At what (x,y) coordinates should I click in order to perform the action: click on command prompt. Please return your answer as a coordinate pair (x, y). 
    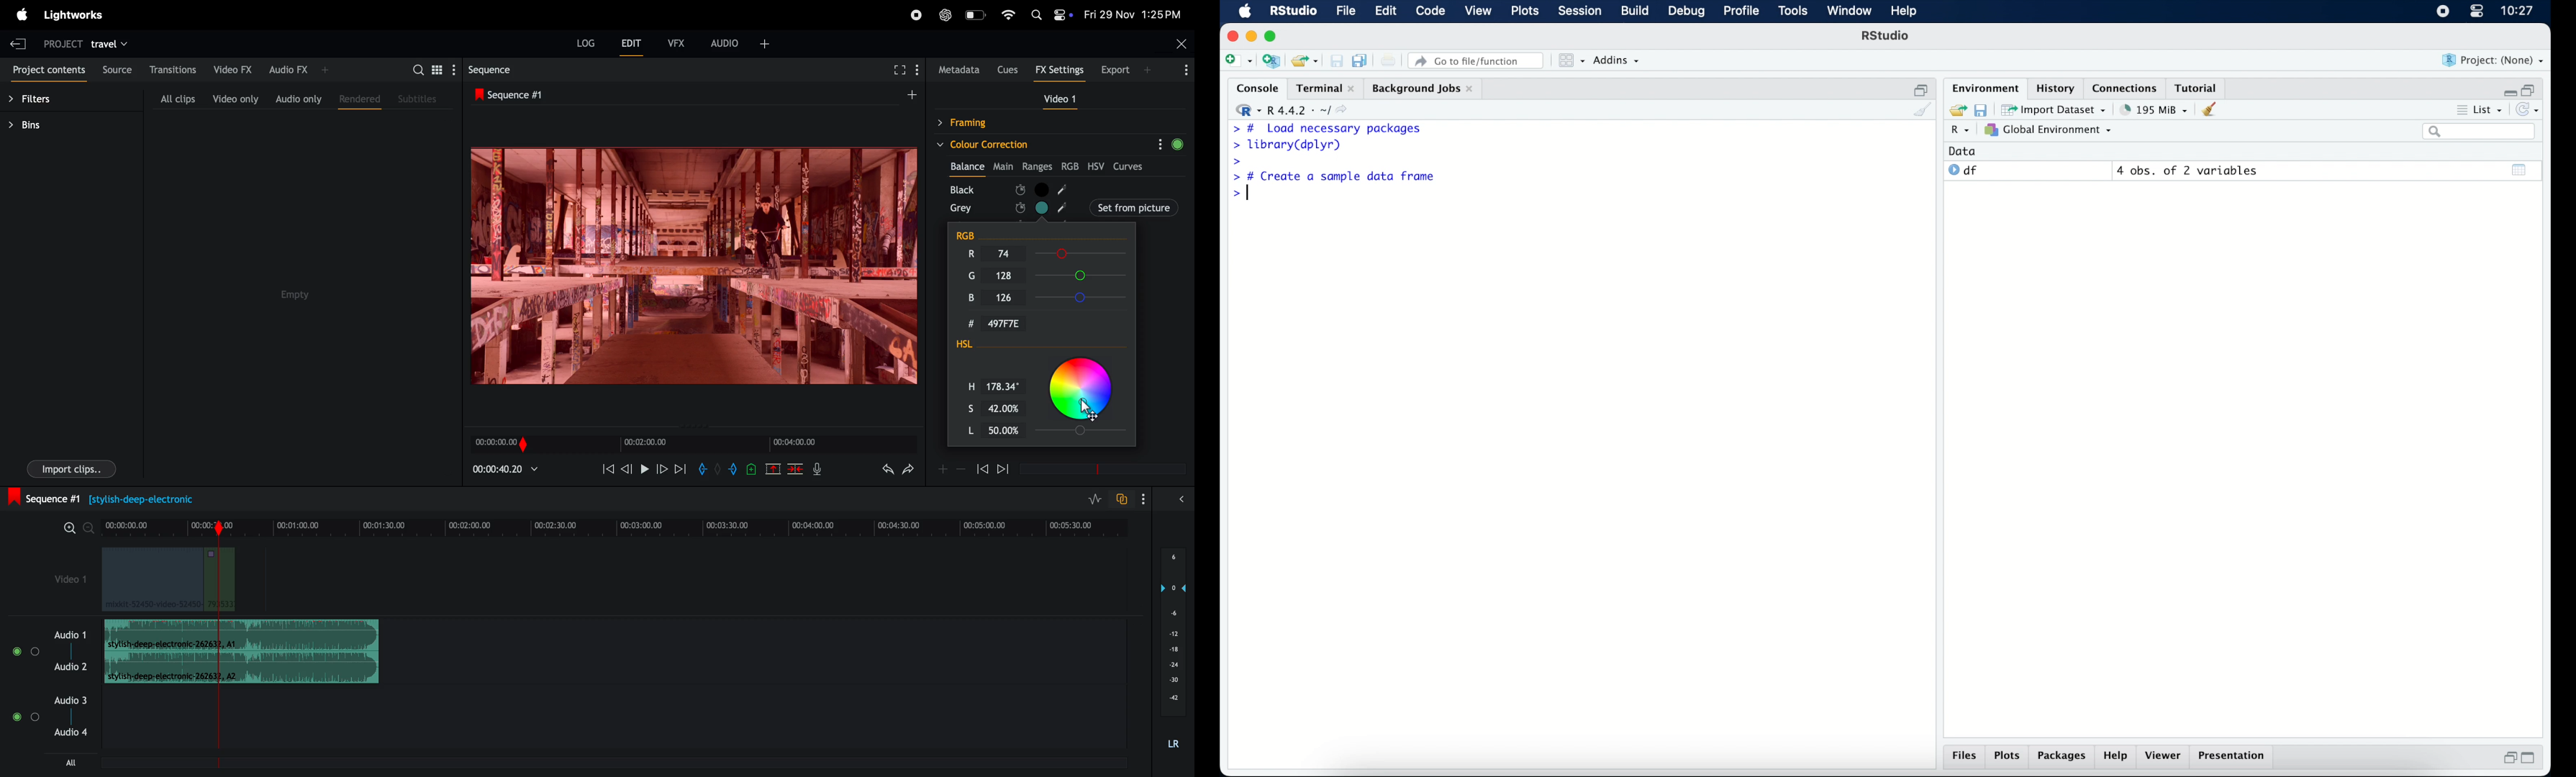
    Looking at the image, I should click on (1234, 162).